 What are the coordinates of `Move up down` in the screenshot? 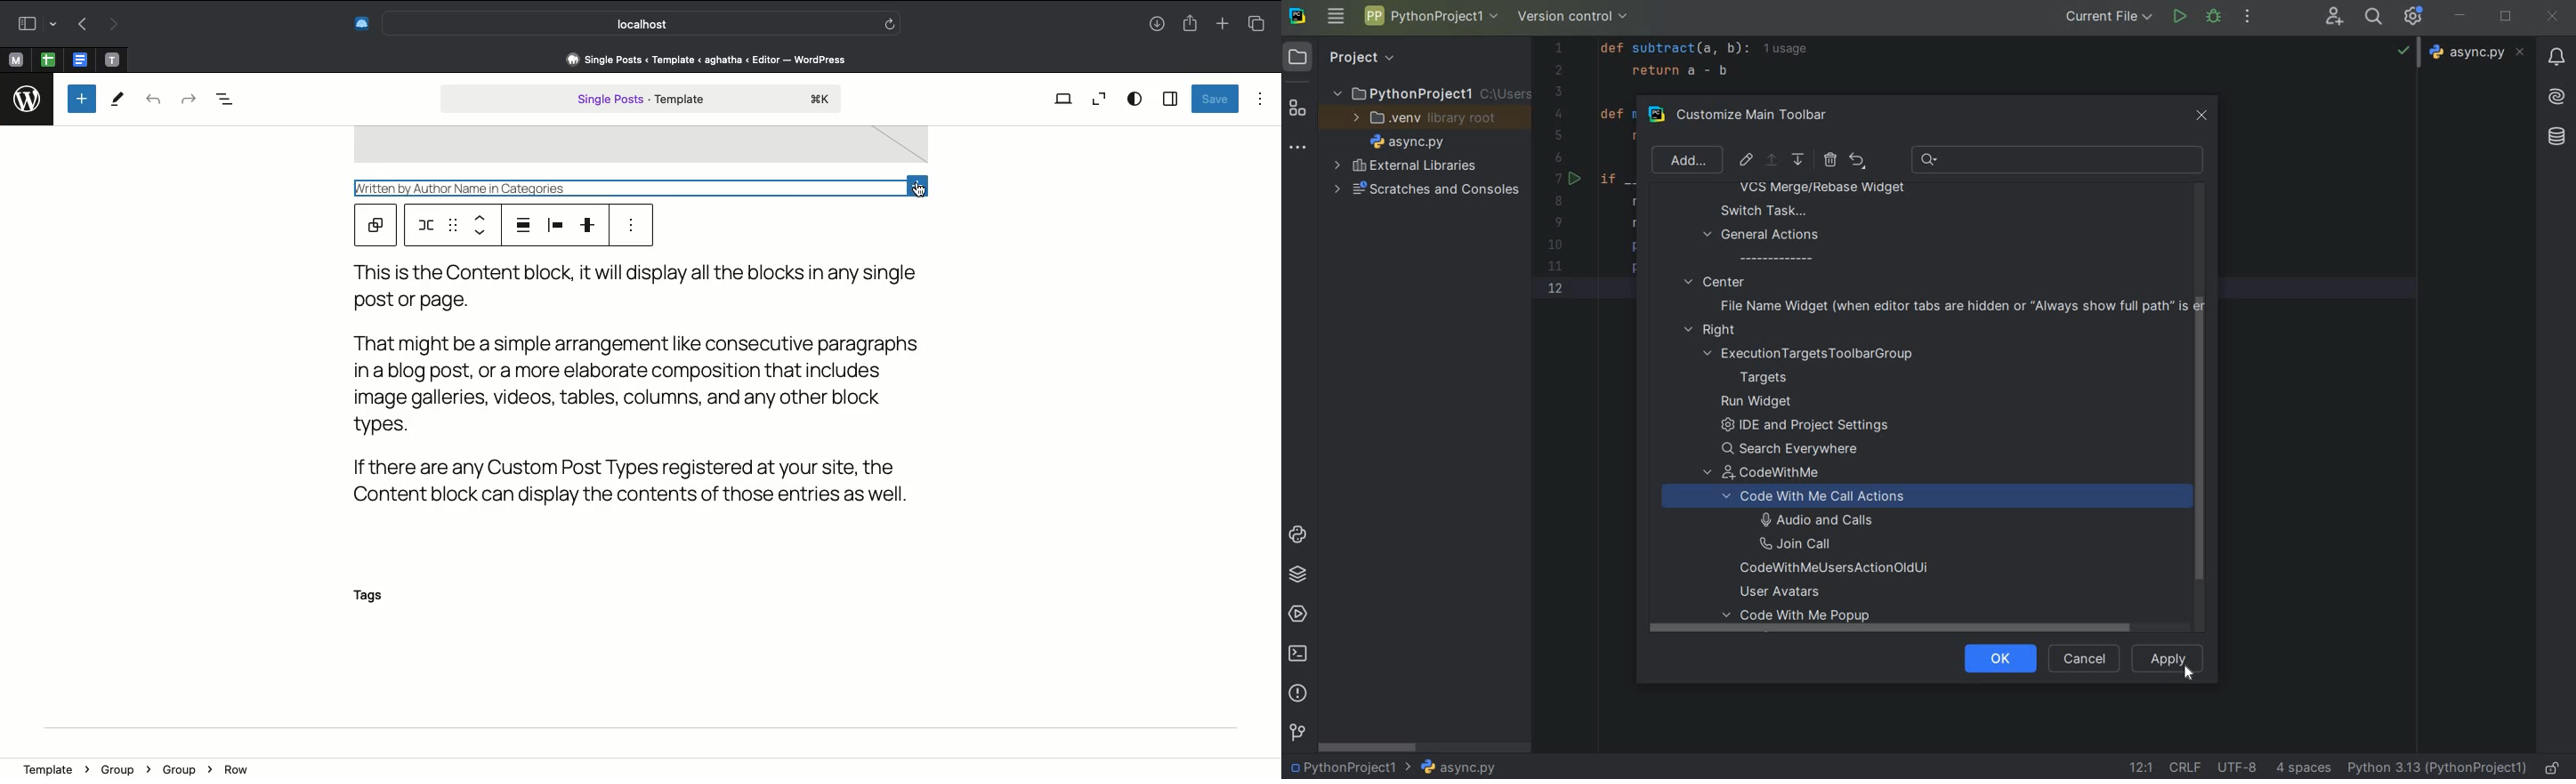 It's located at (481, 223).